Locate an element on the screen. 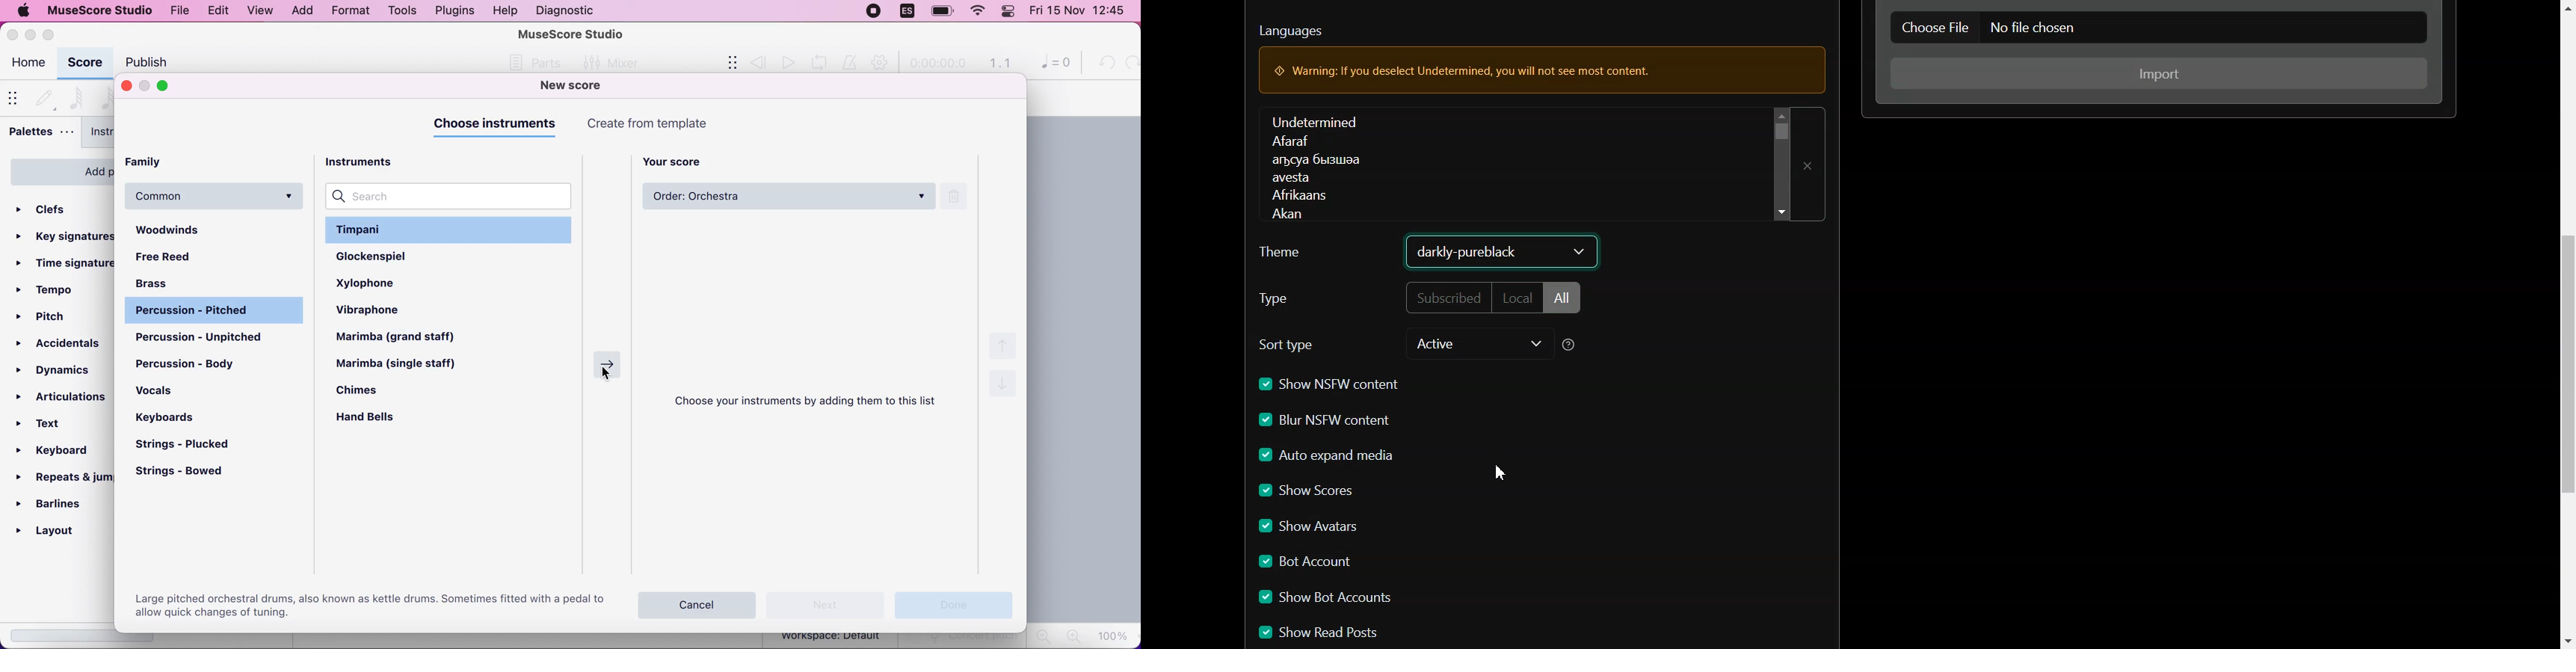 The height and width of the screenshot is (672, 2576). minimize is located at coordinates (30, 33).